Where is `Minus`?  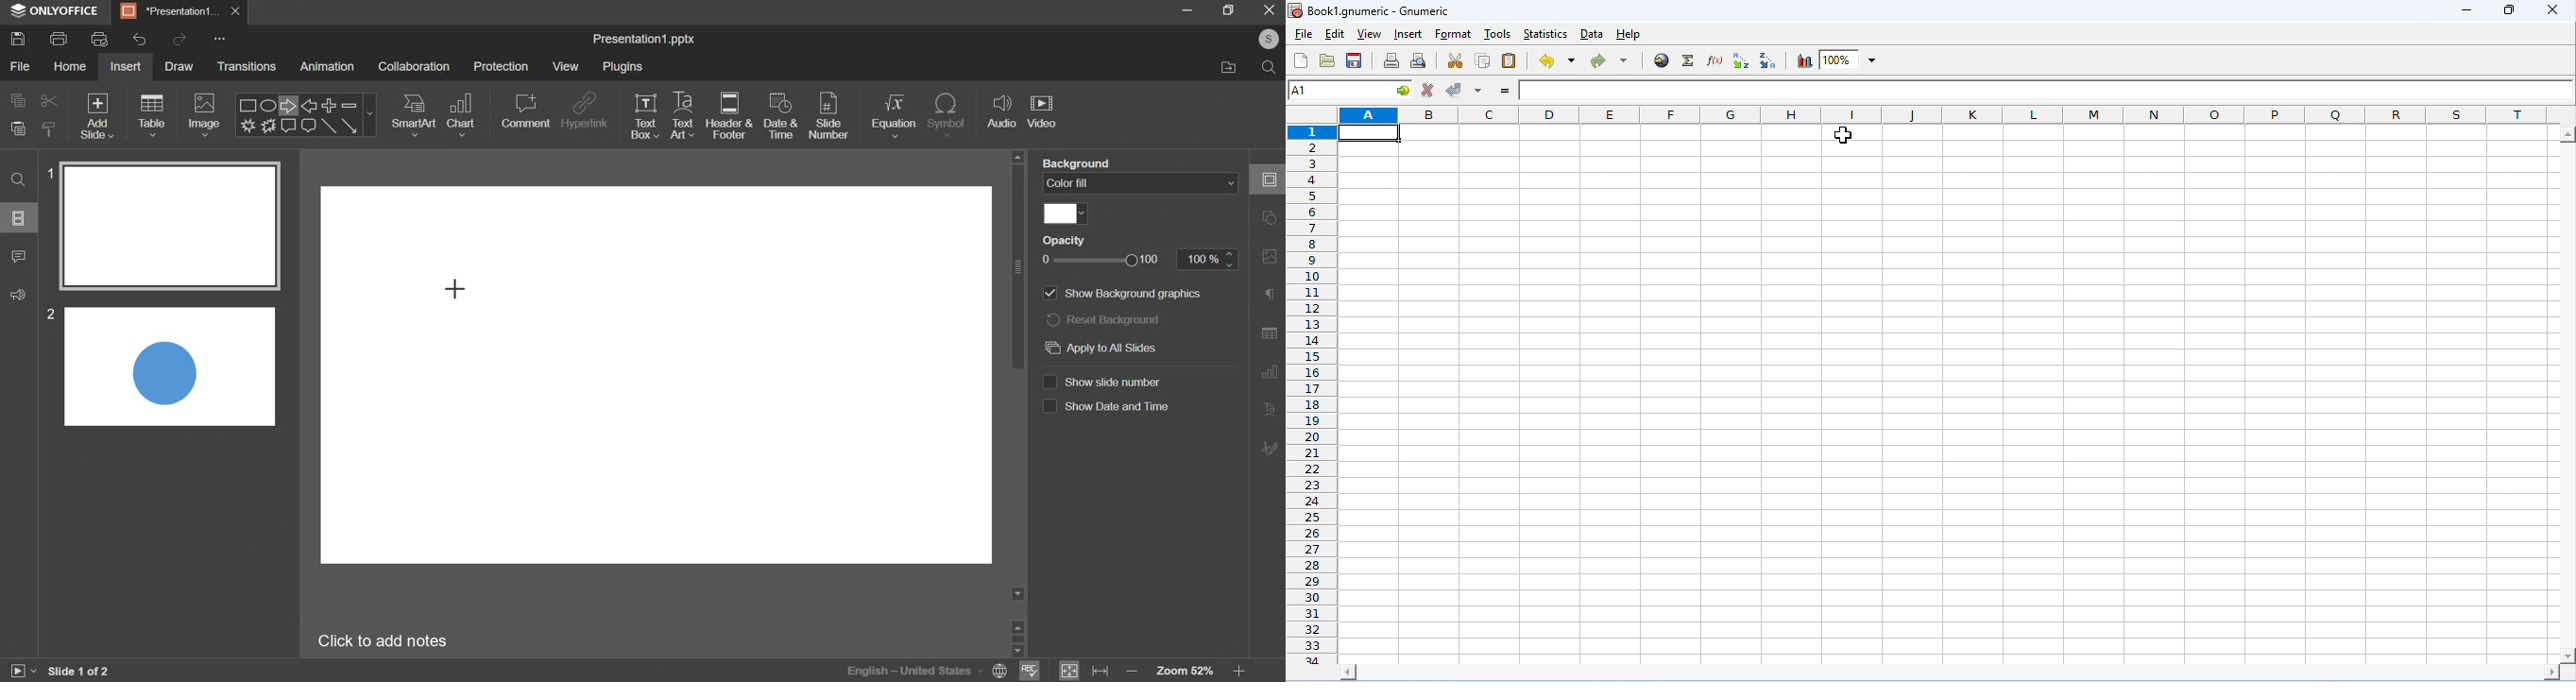
Minus is located at coordinates (350, 105).